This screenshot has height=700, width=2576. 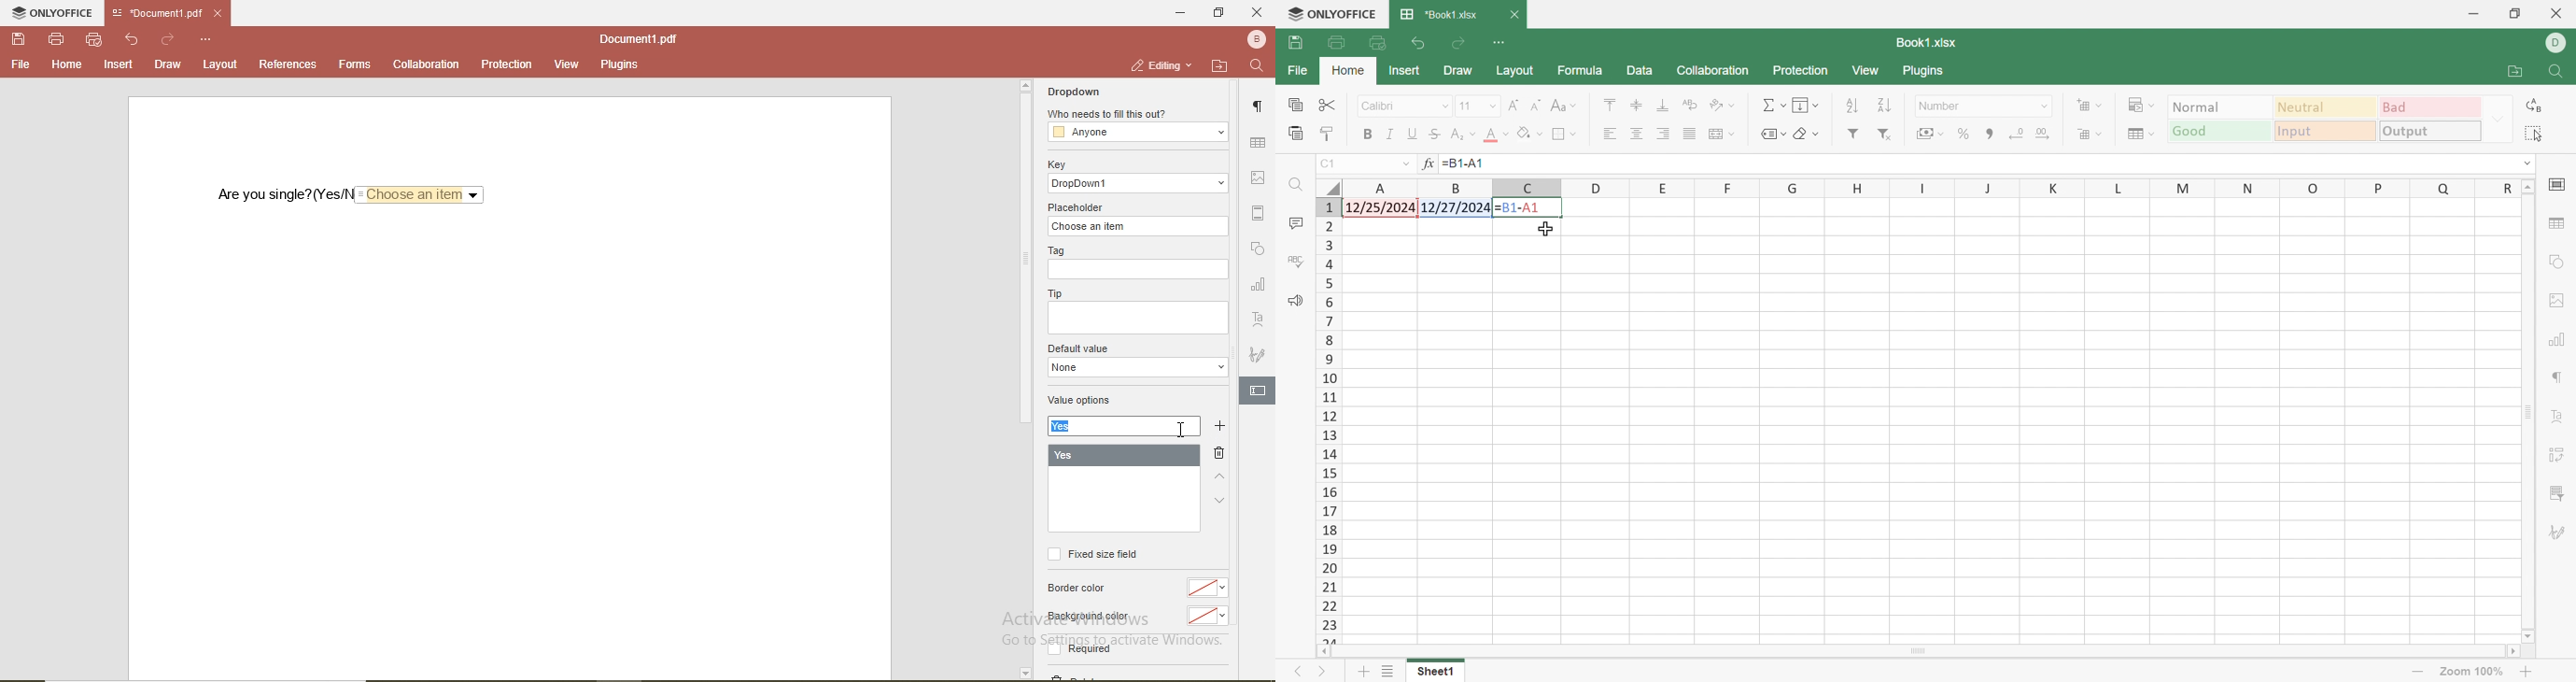 I want to click on profile, so click(x=1258, y=40).